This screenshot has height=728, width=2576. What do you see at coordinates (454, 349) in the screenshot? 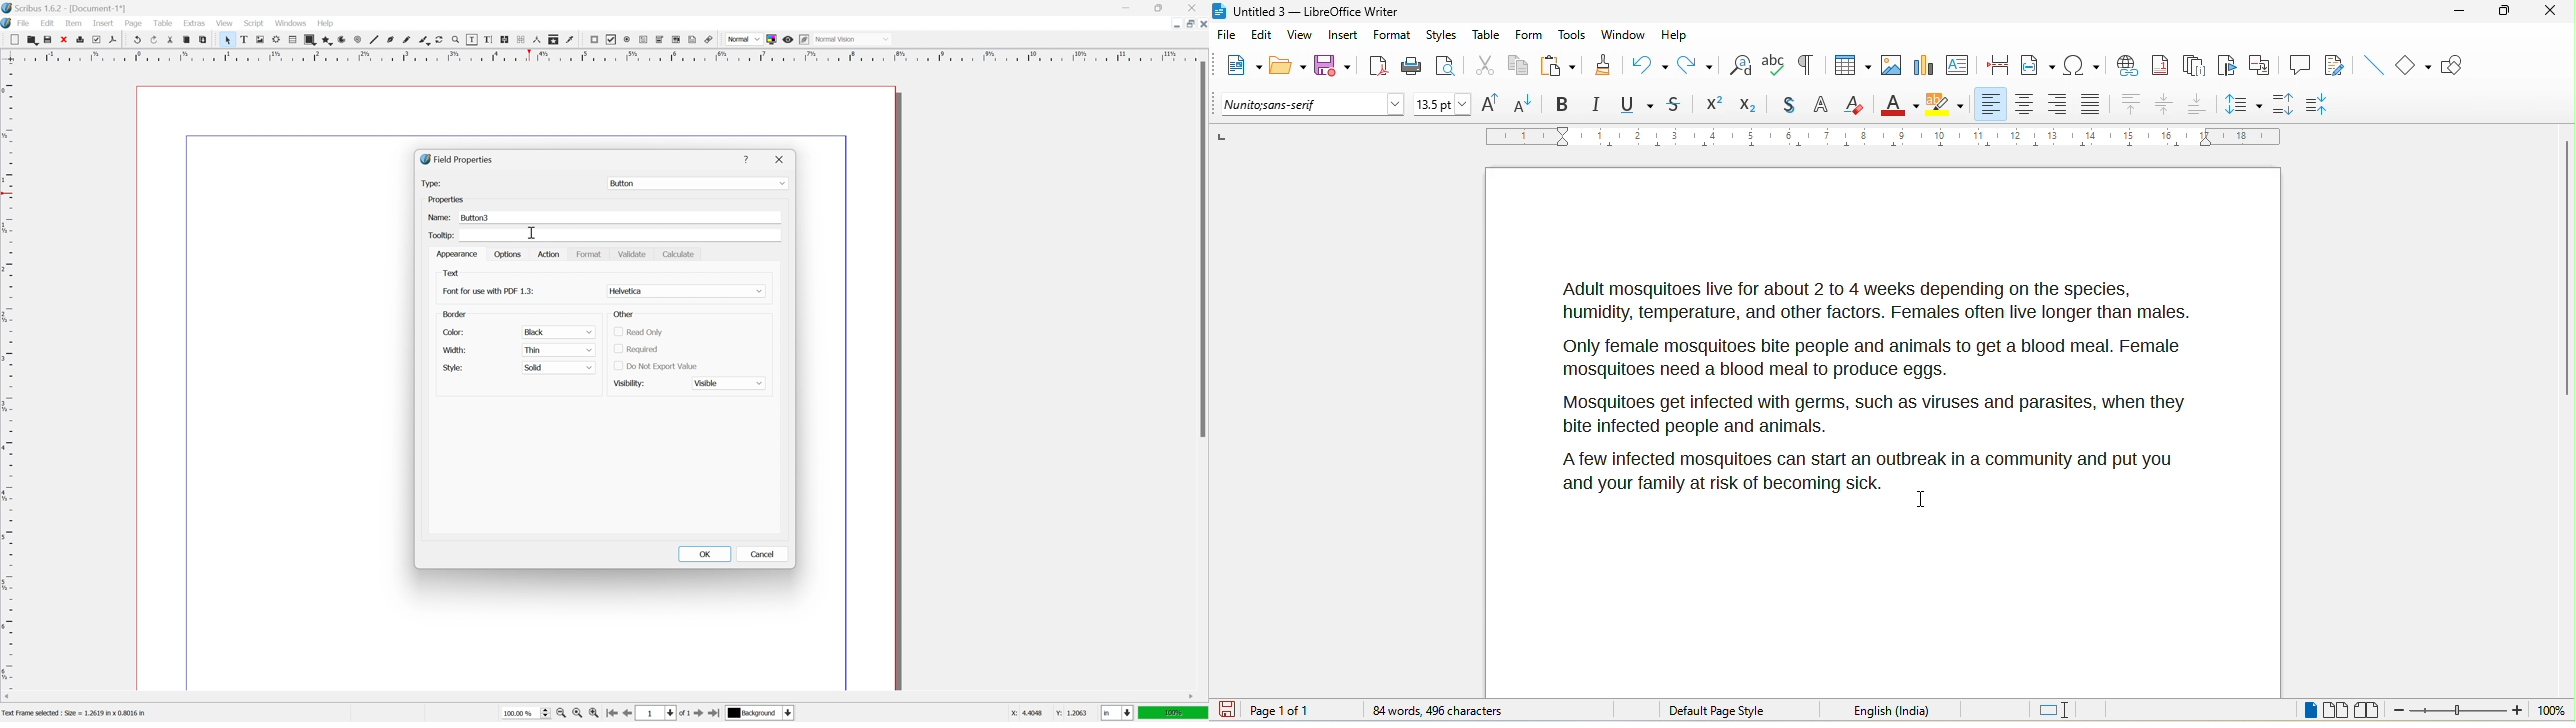
I see `width:` at bounding box center [454, 349].